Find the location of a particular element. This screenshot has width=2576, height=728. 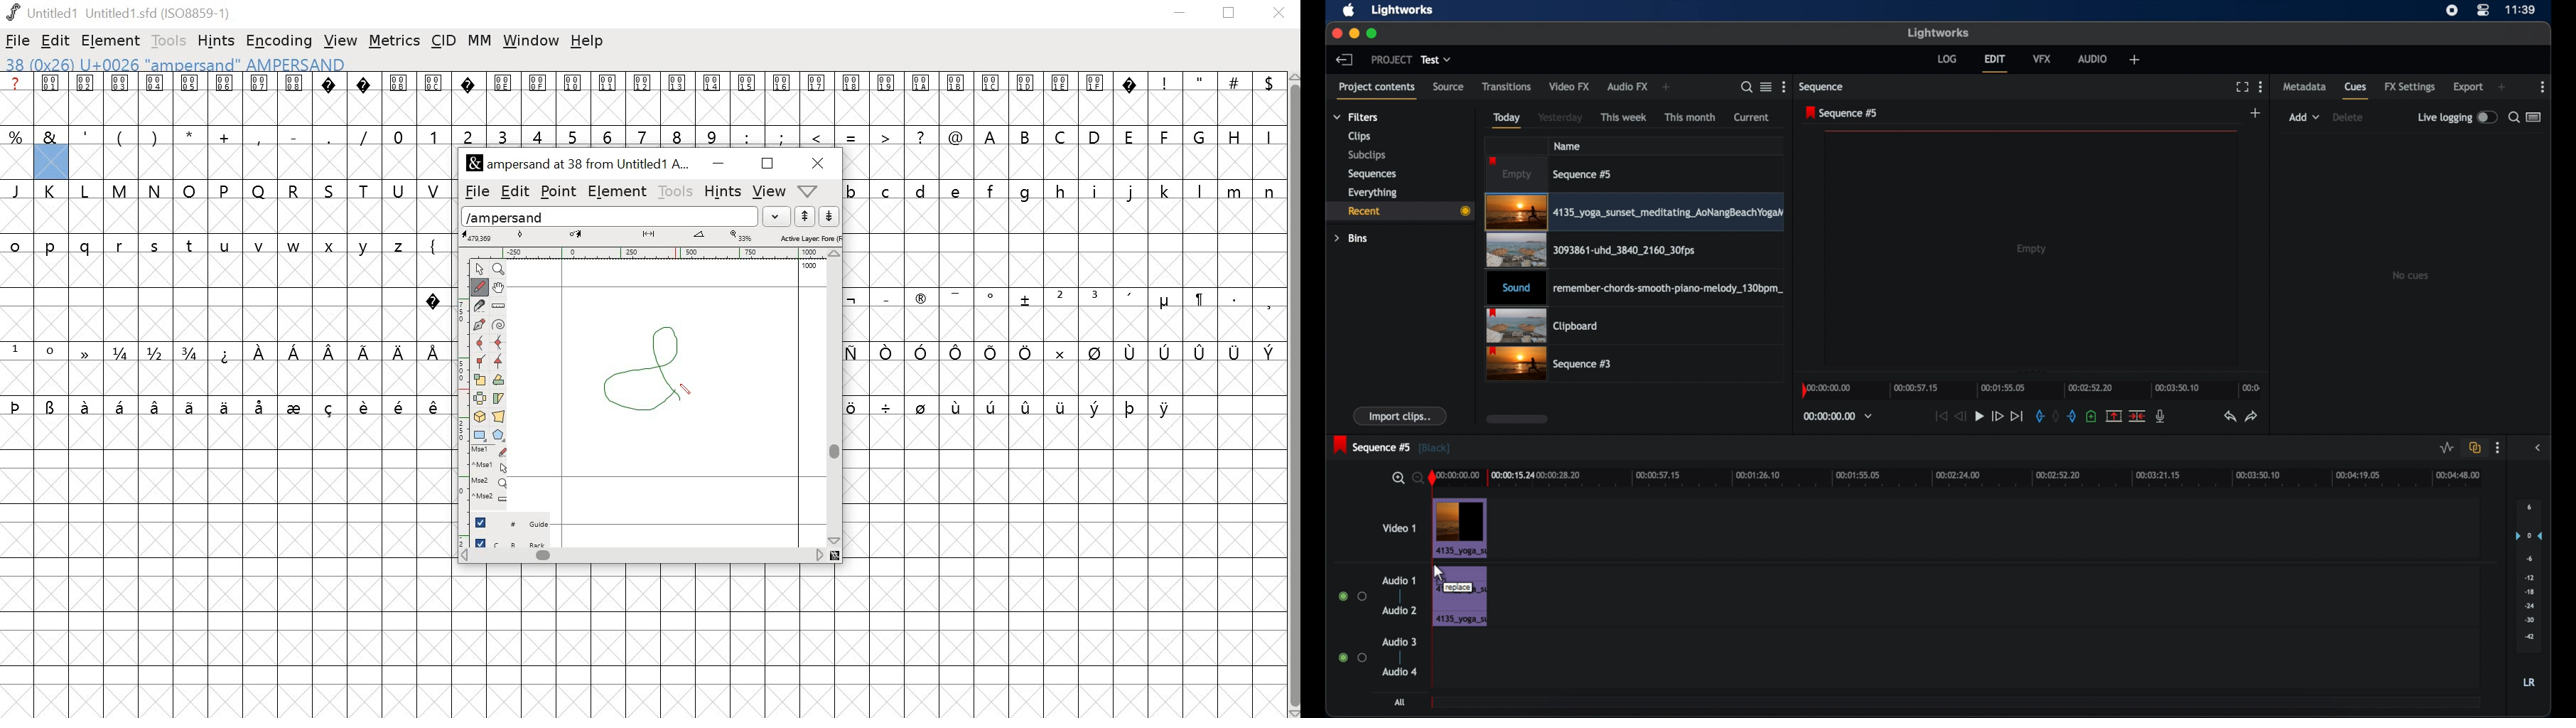

0007 is located at coordinates (260, 98).